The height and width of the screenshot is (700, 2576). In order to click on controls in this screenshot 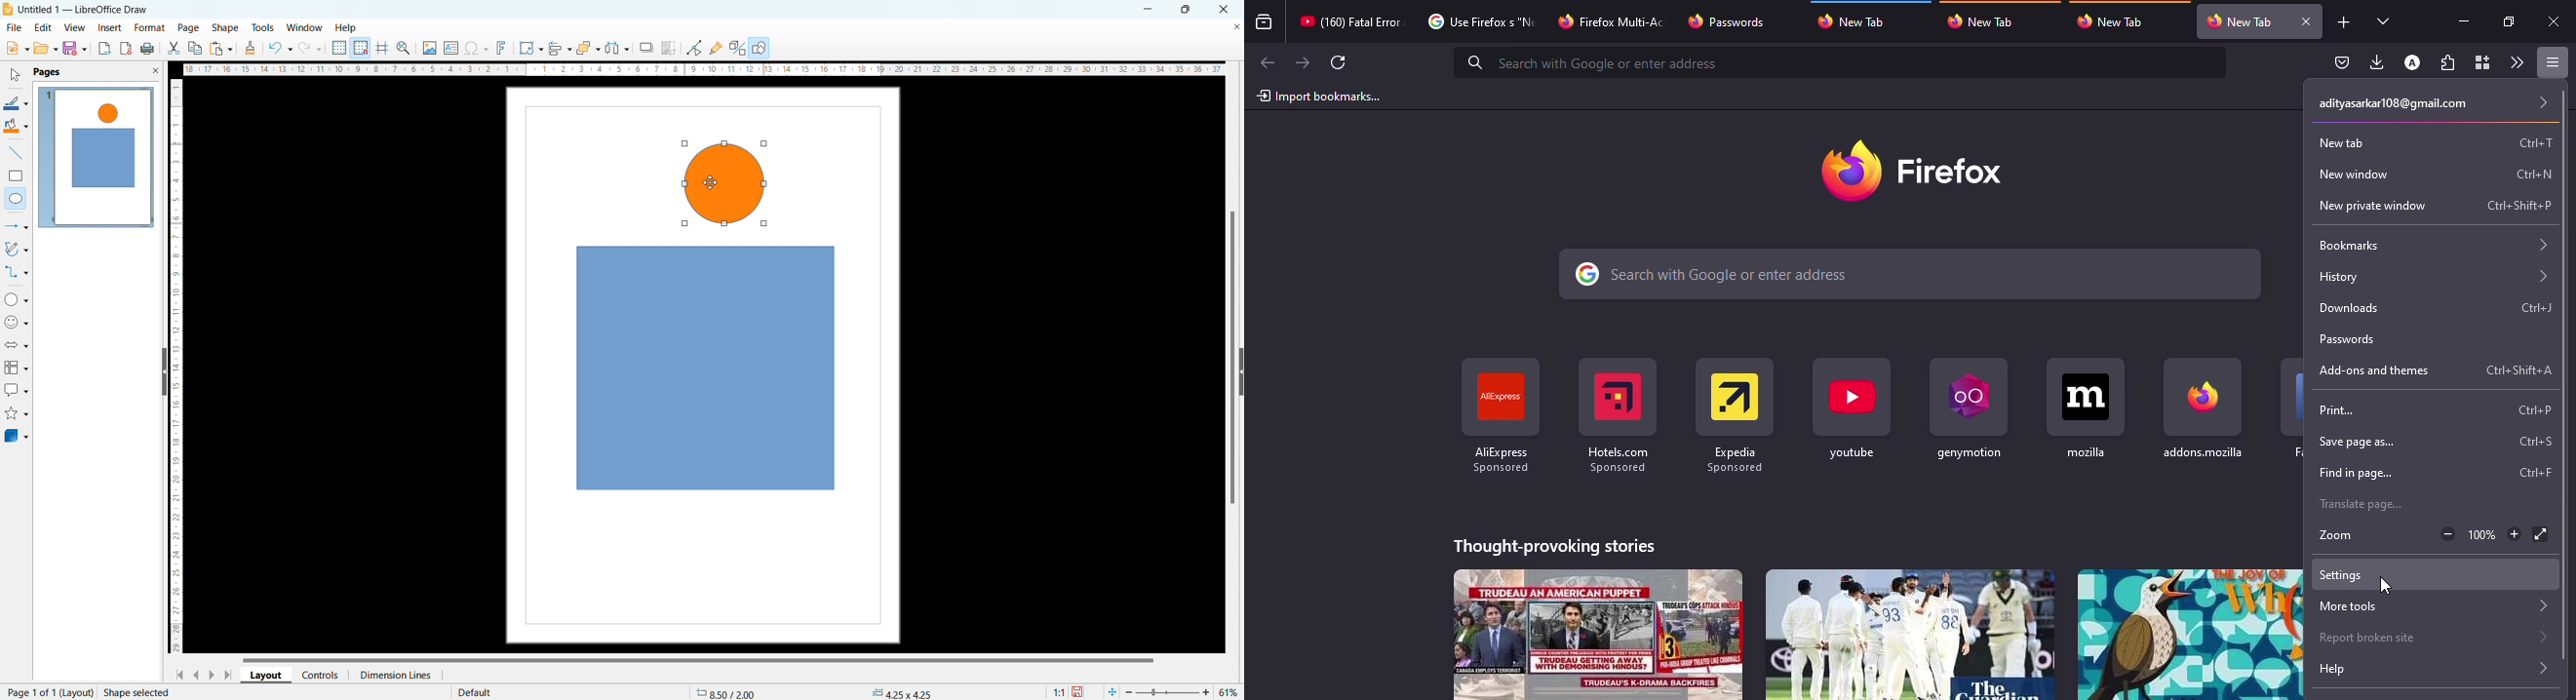, I will do `click(322, 674)`.